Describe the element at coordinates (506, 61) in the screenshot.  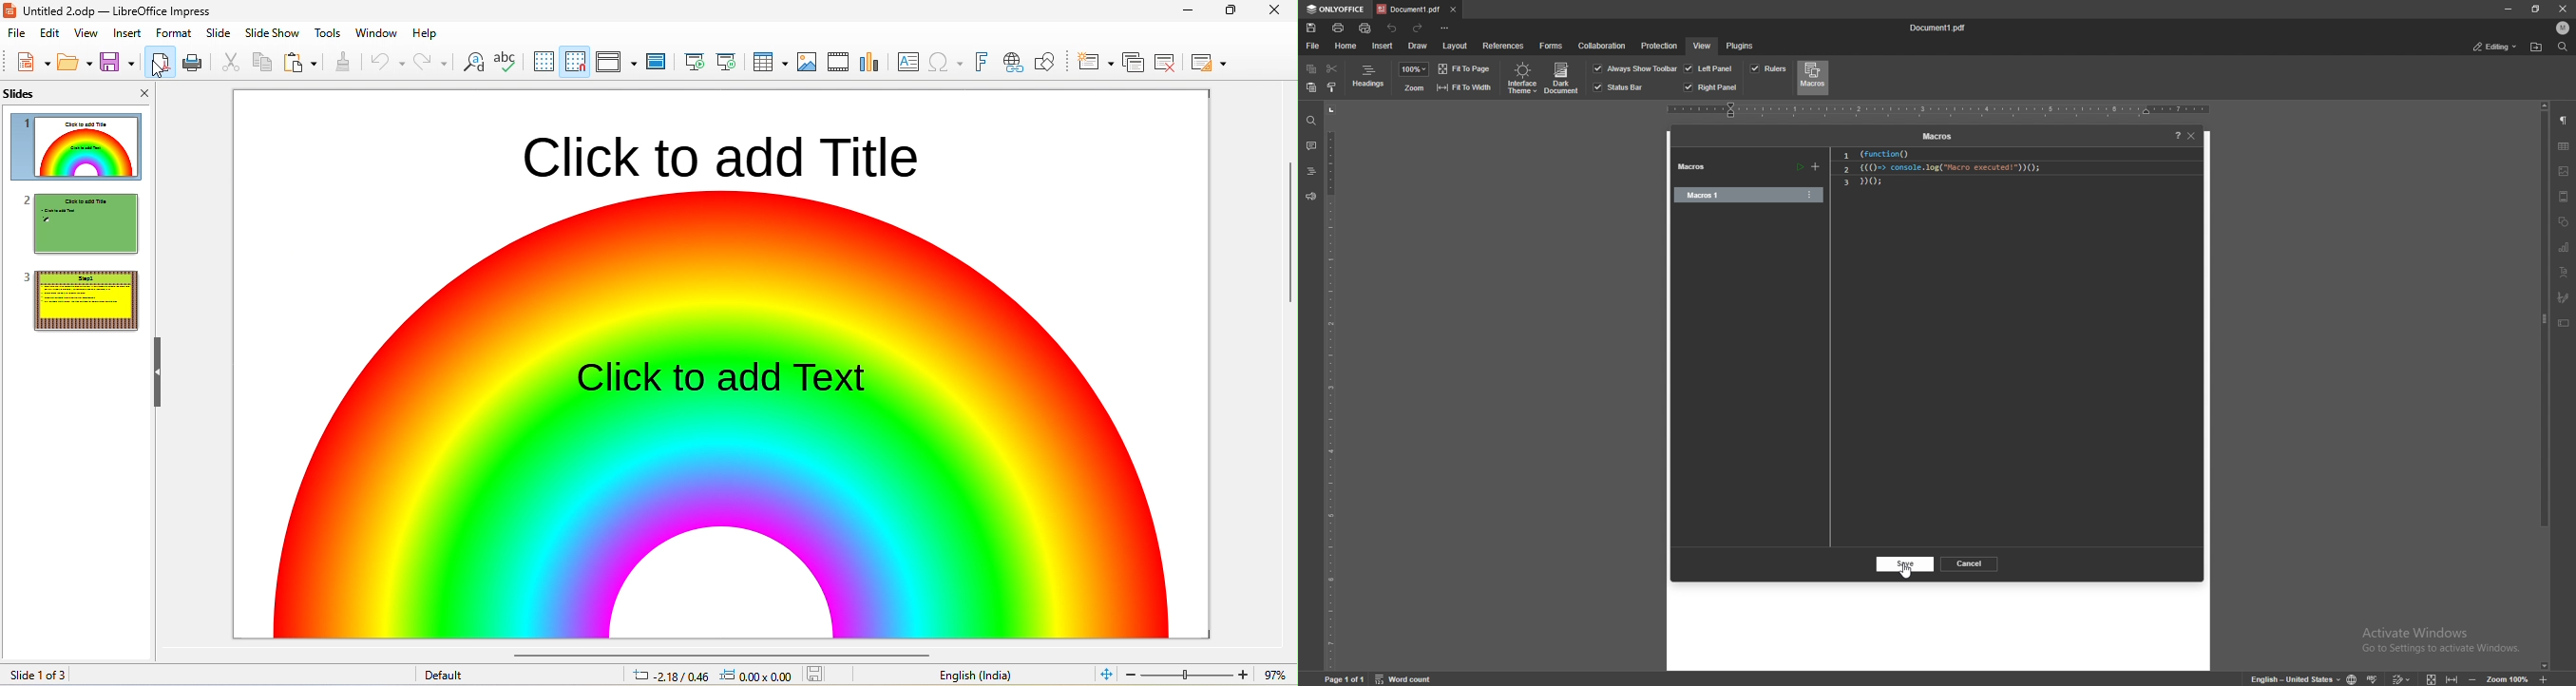
I see `spelling` at that location.